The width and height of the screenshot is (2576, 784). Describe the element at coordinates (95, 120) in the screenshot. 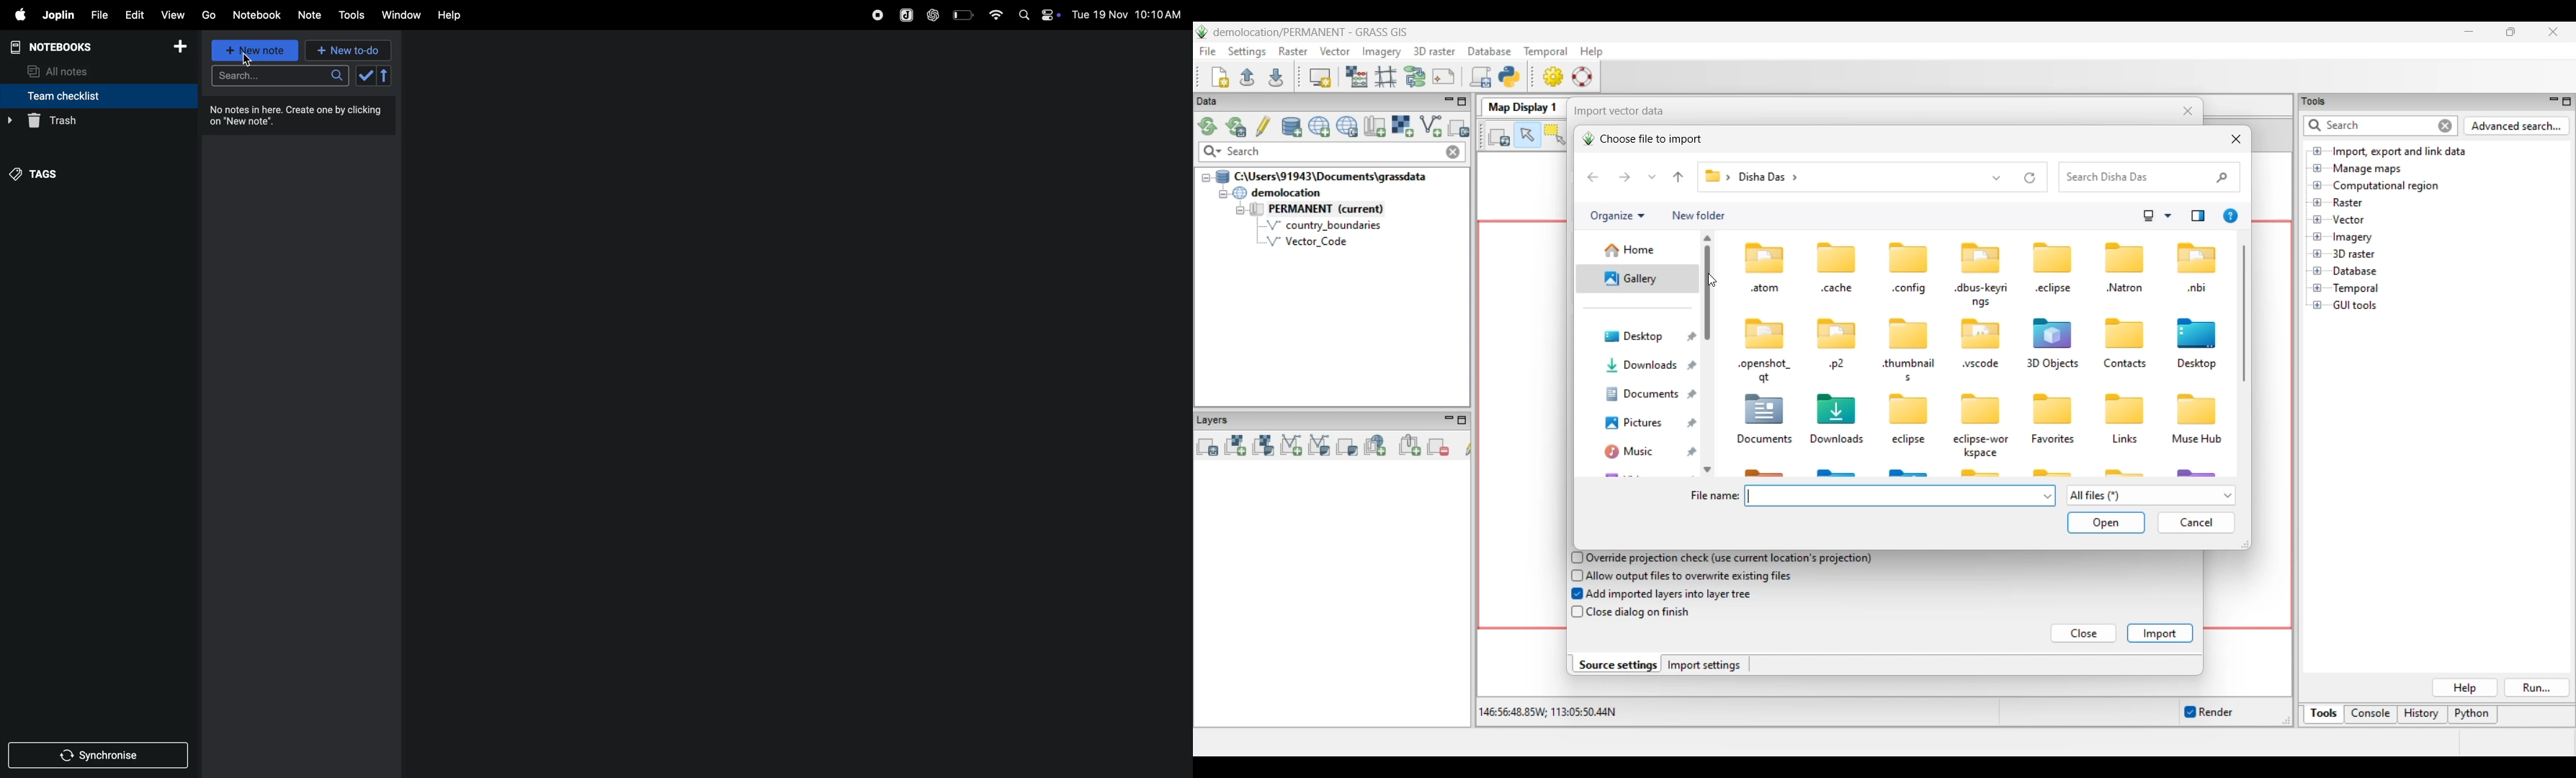

I see `trash` at that location.